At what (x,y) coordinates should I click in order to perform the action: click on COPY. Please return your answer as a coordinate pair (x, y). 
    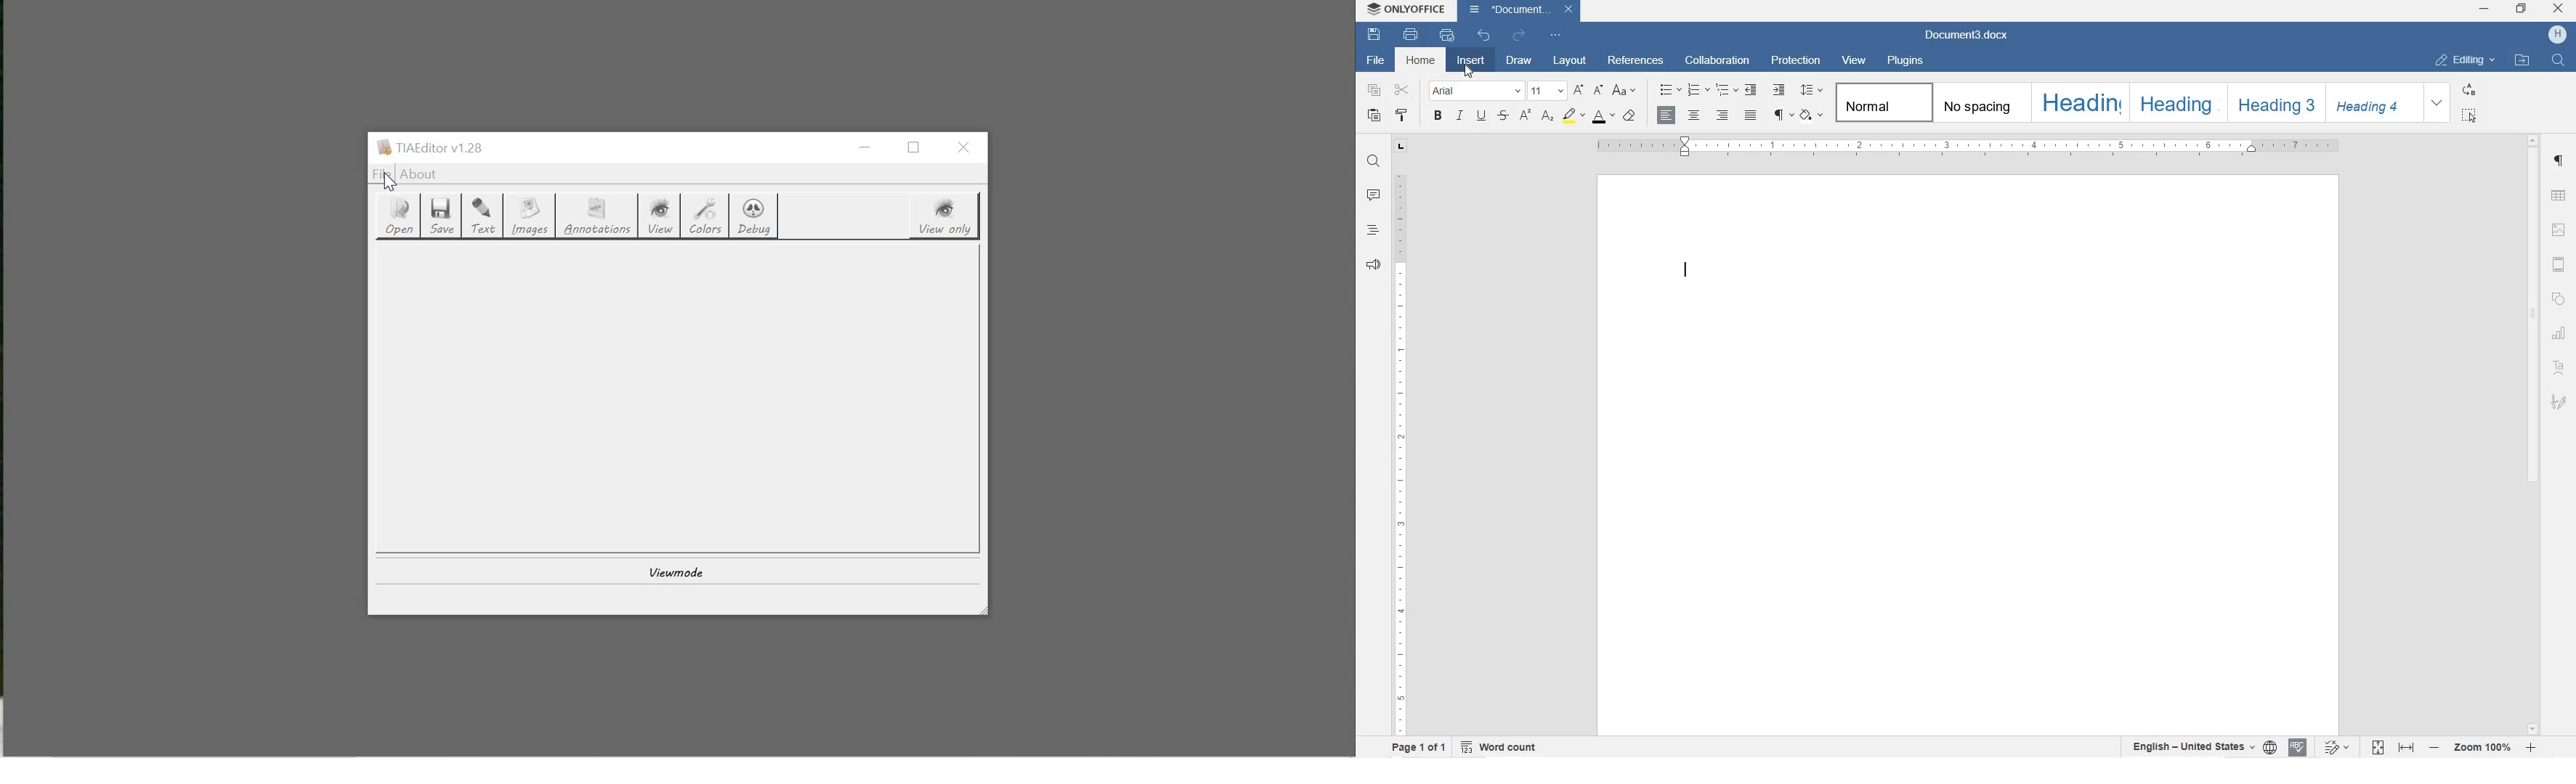
    Looking at the image, I should click on (1372, 90).